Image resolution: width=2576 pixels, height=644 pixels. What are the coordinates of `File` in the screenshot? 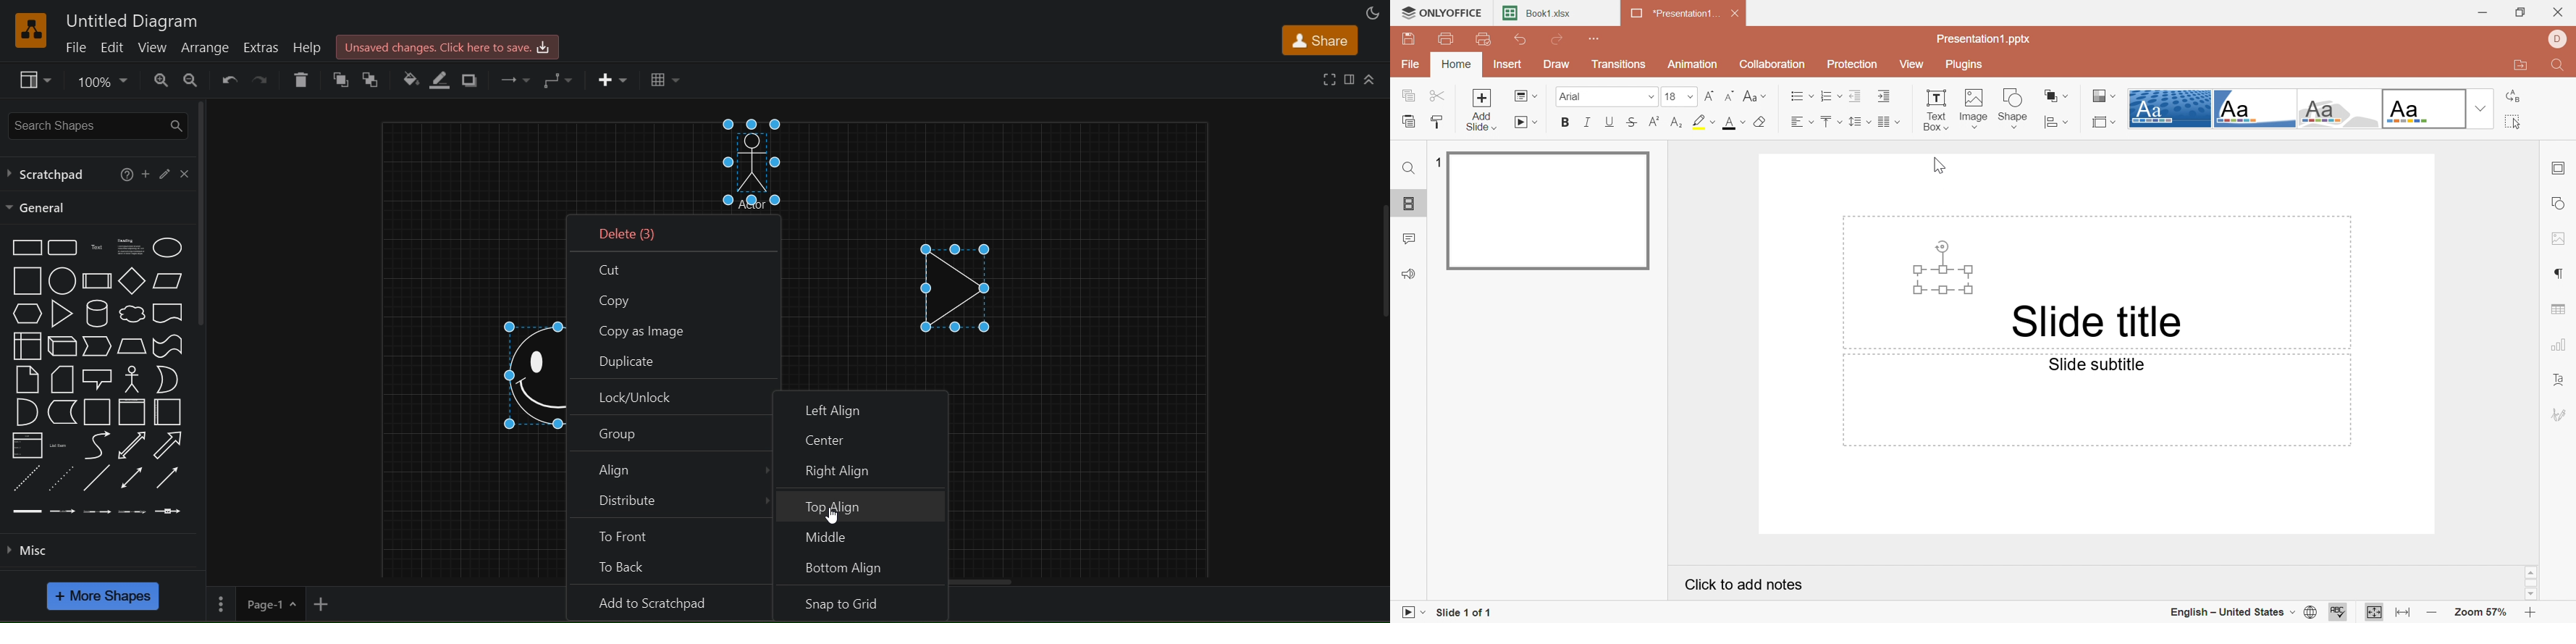 It's located at (1410, 66).